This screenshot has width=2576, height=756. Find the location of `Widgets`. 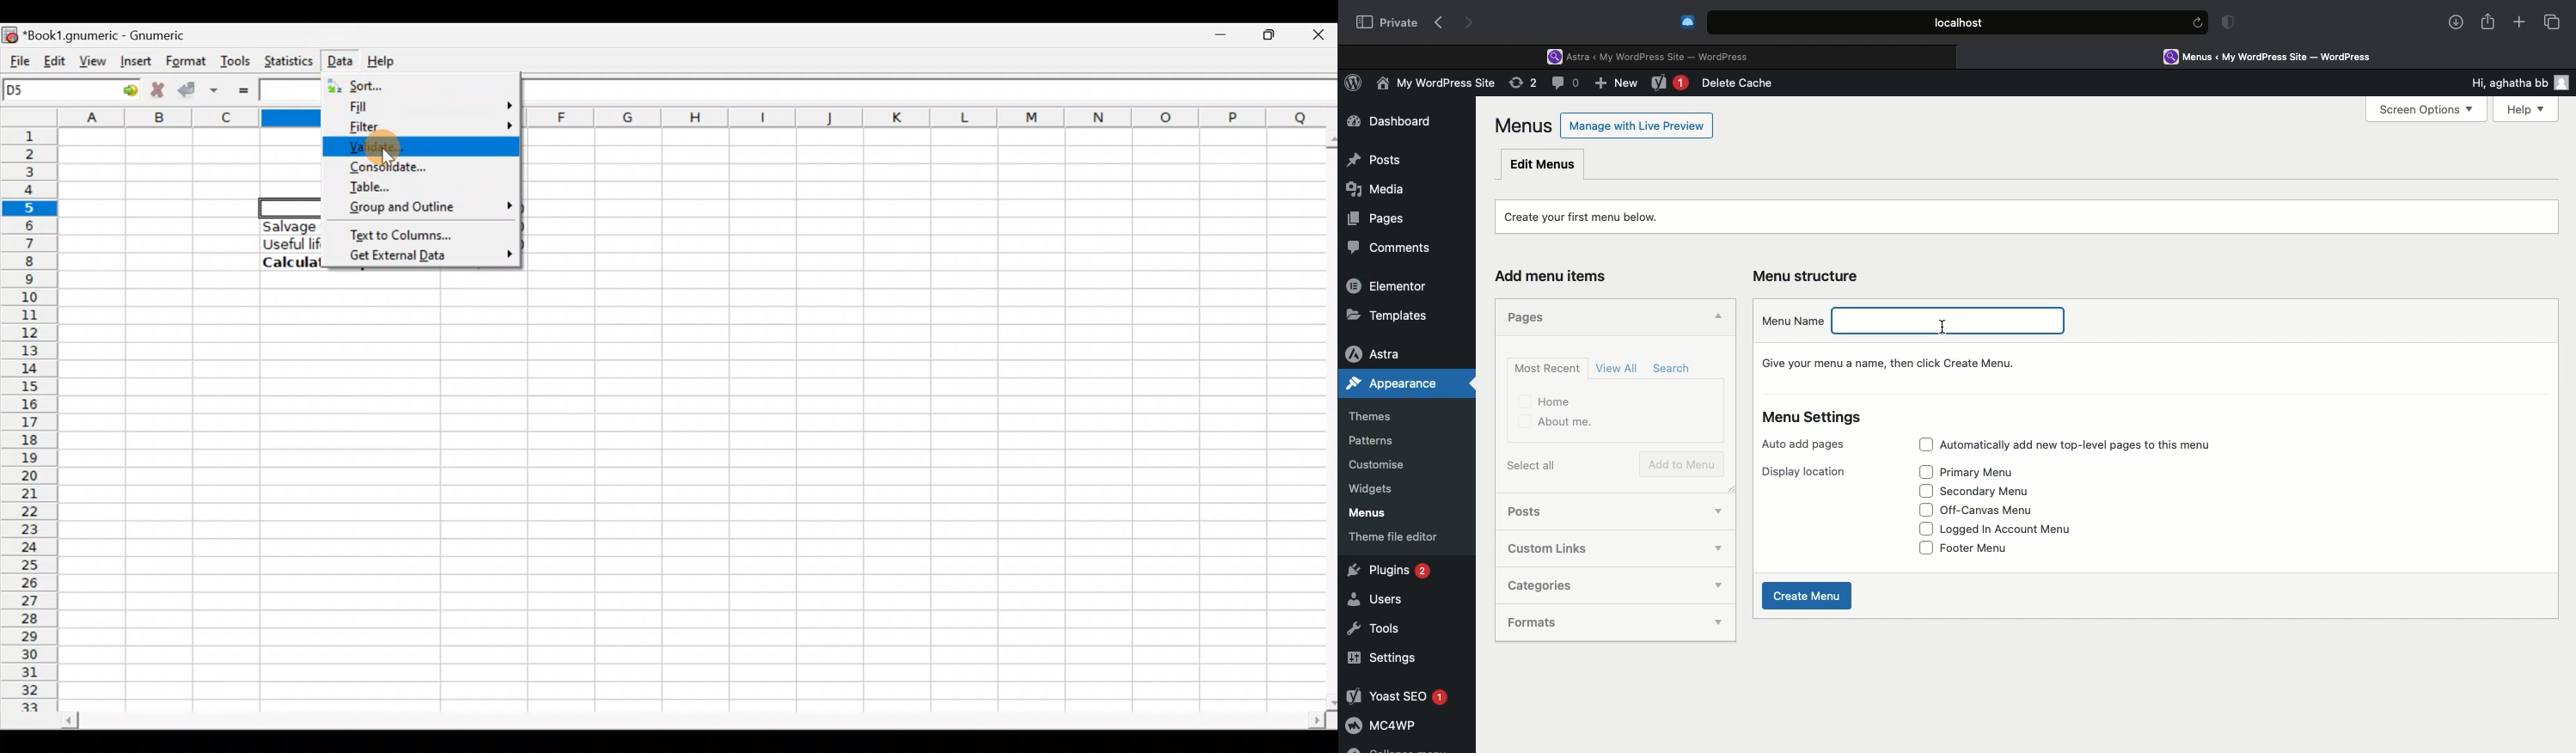

Widgets is located at coordinates (1373, 489).